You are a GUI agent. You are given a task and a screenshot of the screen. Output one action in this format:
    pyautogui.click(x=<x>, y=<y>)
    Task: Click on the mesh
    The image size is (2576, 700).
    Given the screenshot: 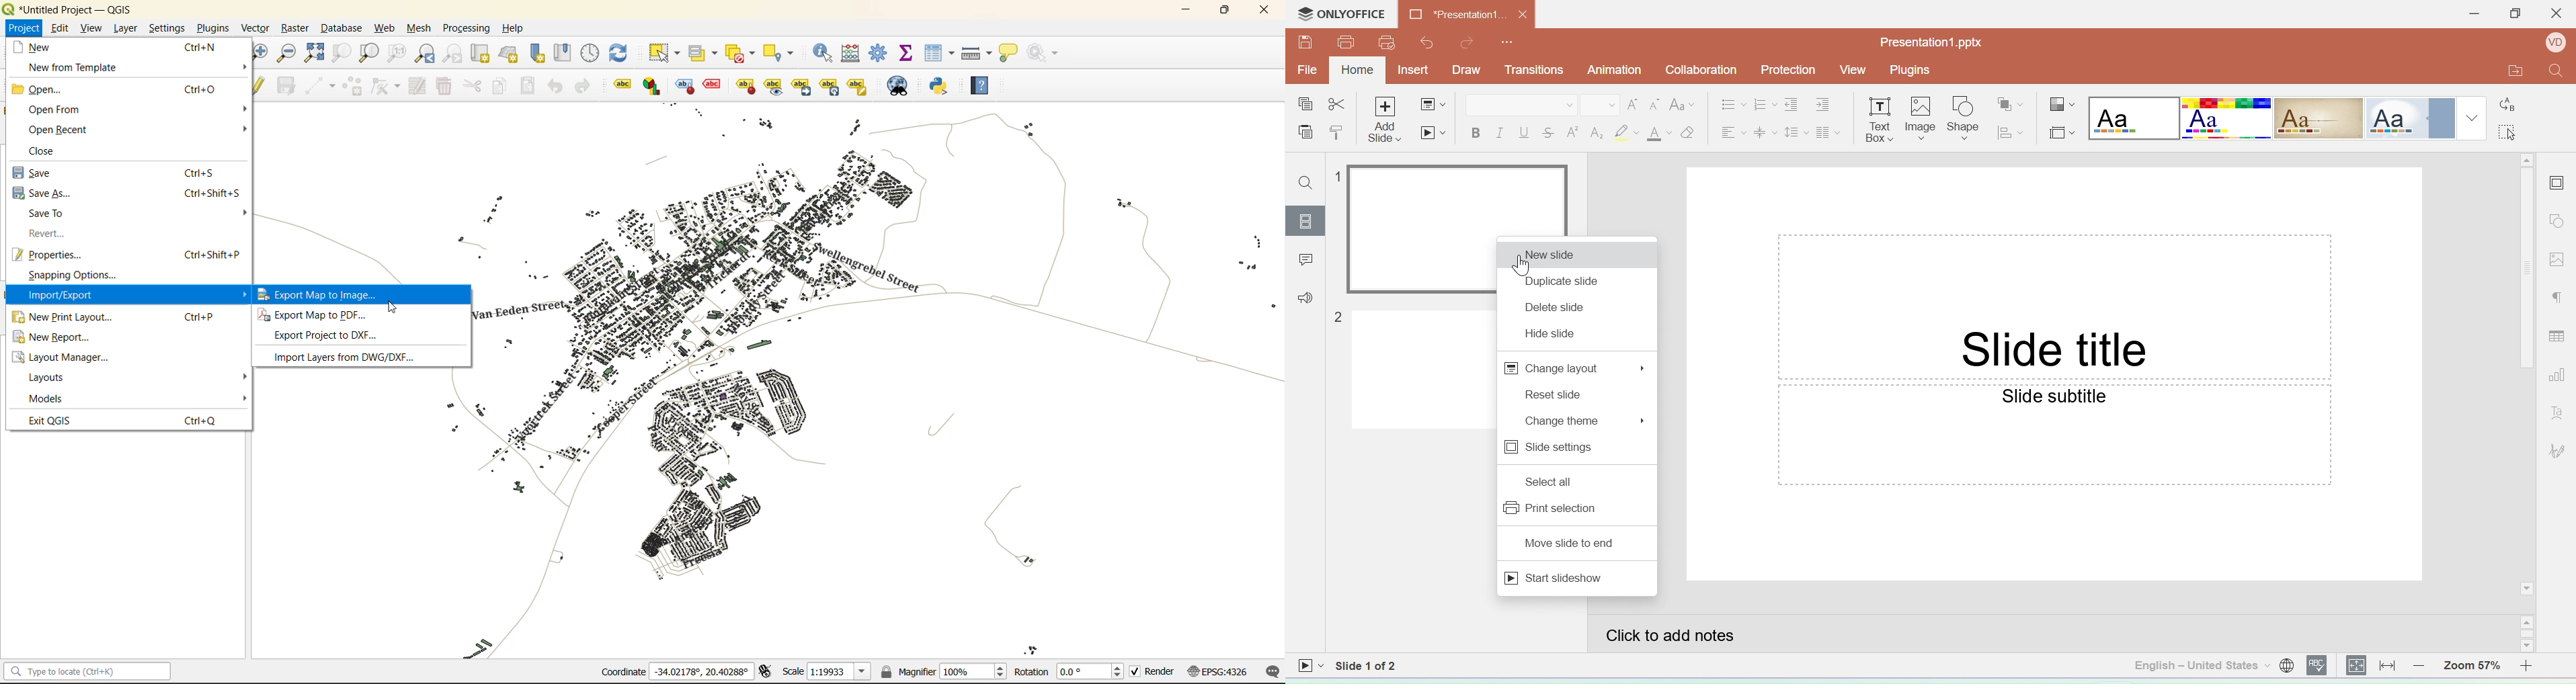 What is the action you would take?
    pyautogui.click(x=418, y=30)
    